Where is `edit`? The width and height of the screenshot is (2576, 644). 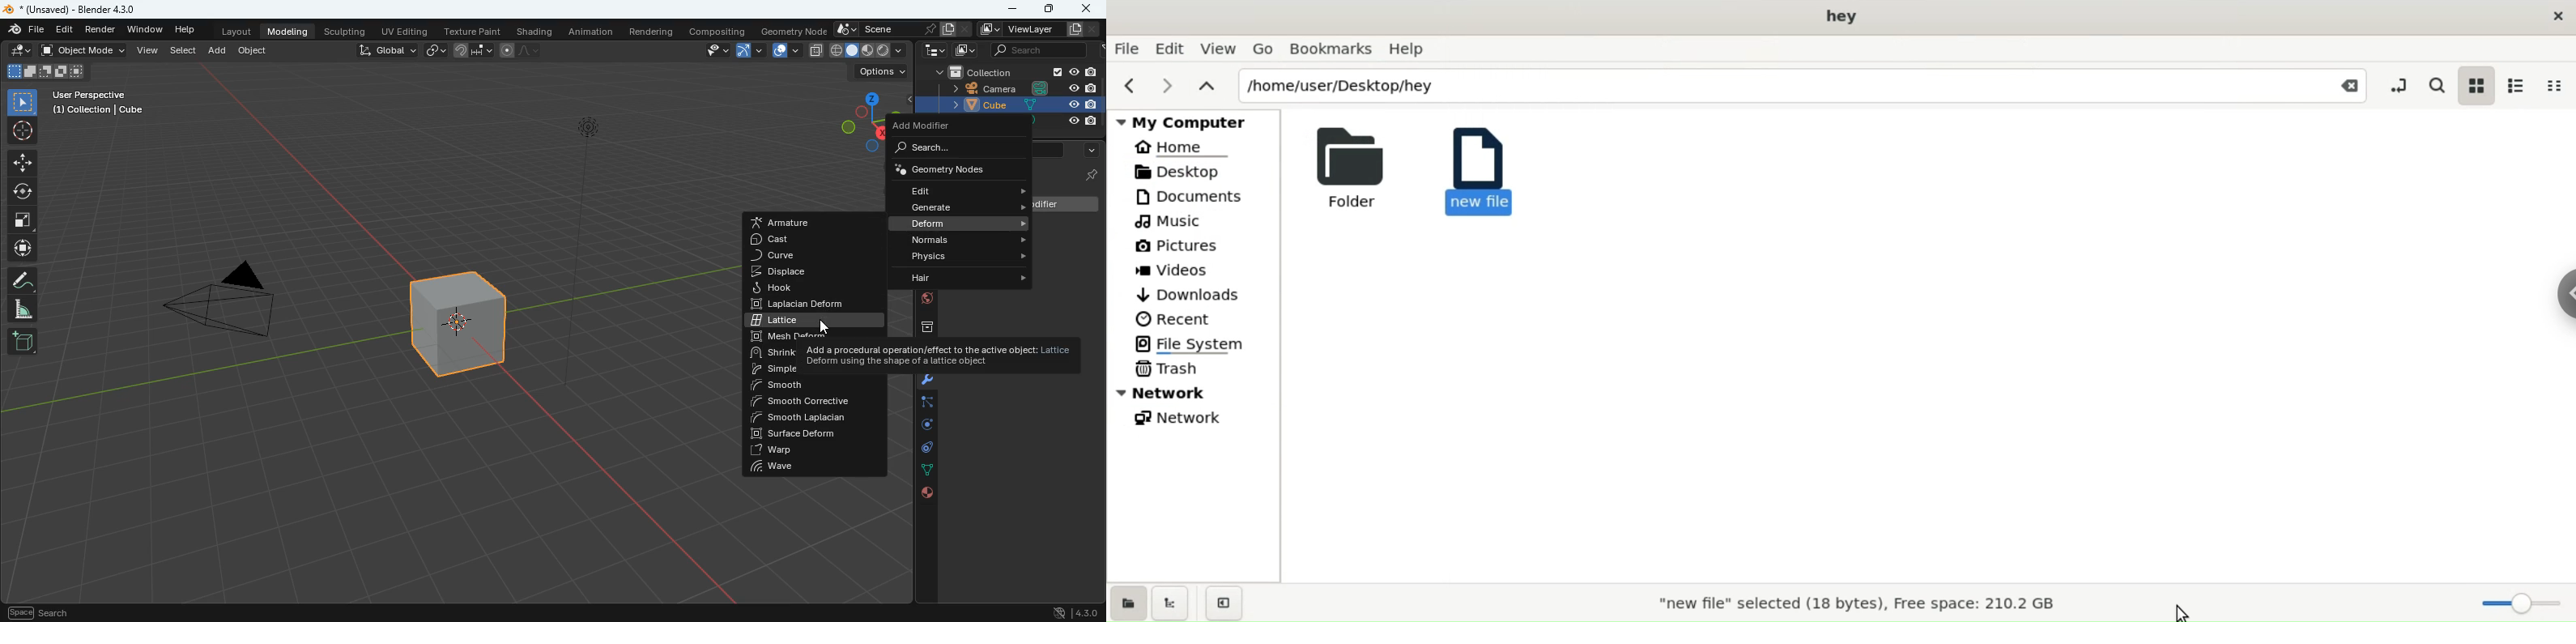 edit is located at coordinates (64, 29).